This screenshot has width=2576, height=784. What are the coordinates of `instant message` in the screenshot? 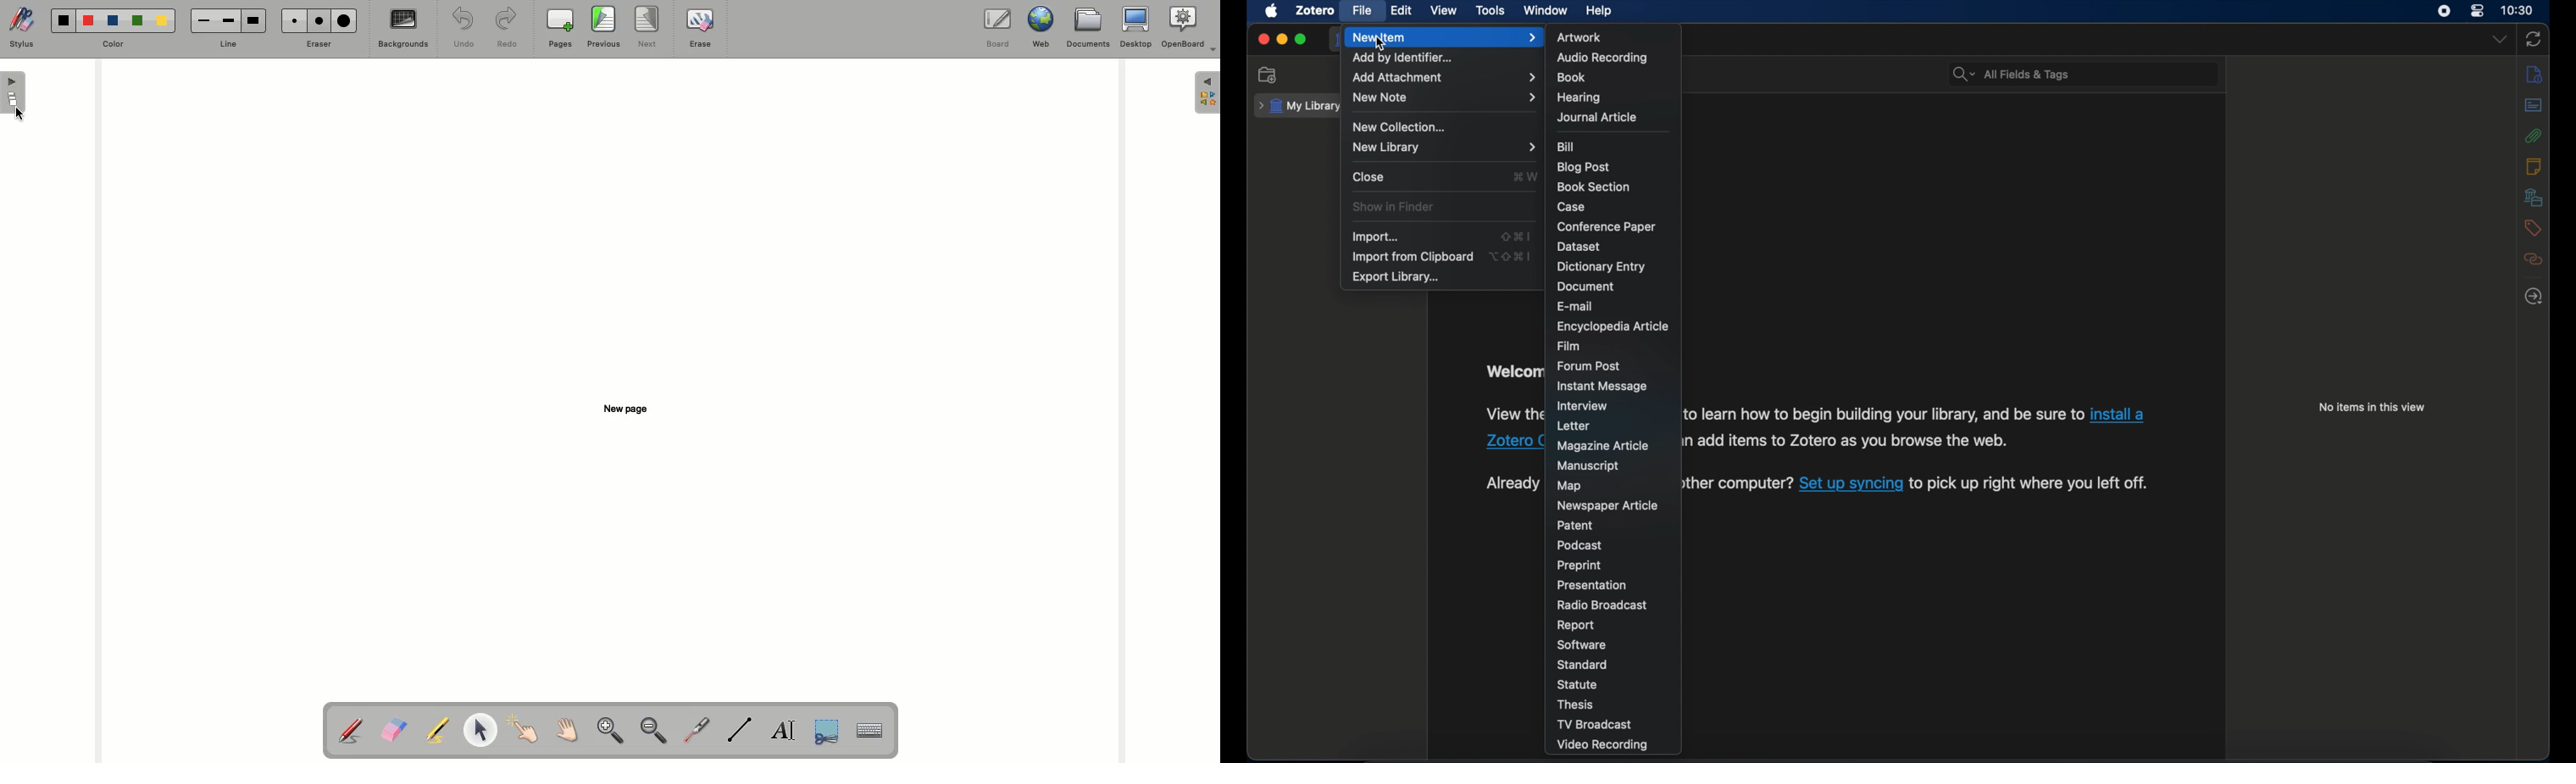 It's located at (1601, 386).